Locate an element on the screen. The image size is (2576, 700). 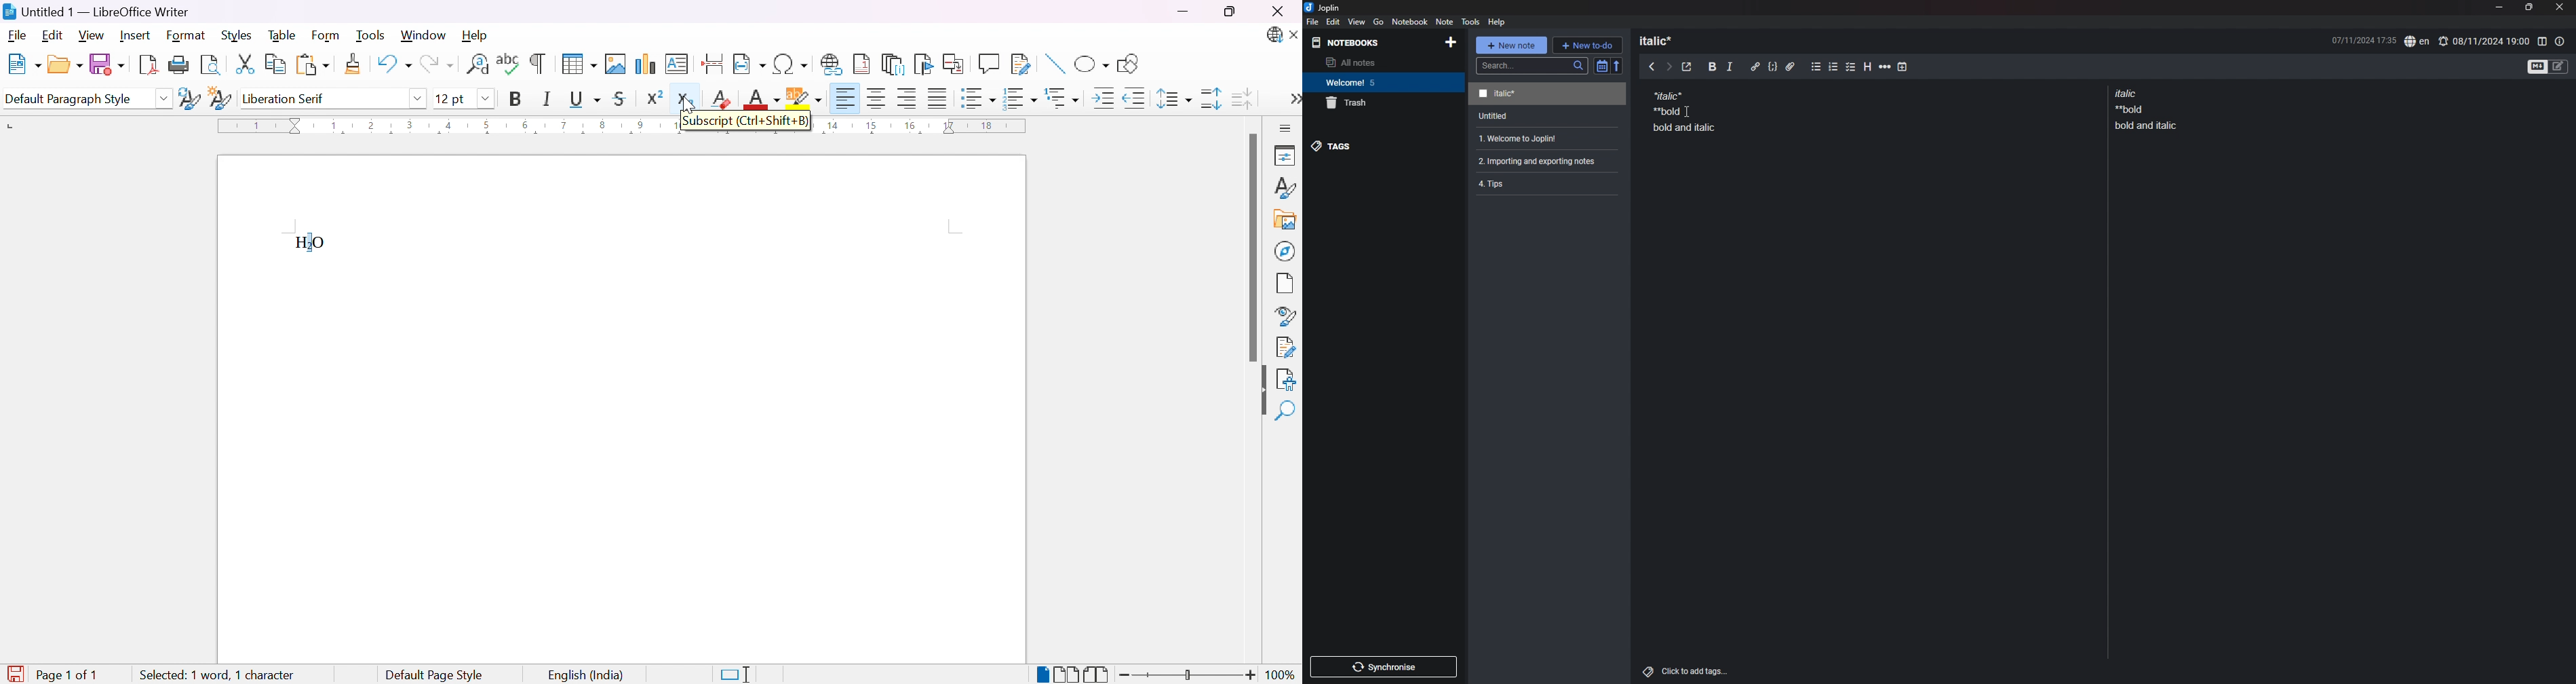
Paste is located at coordinates (312, 65).